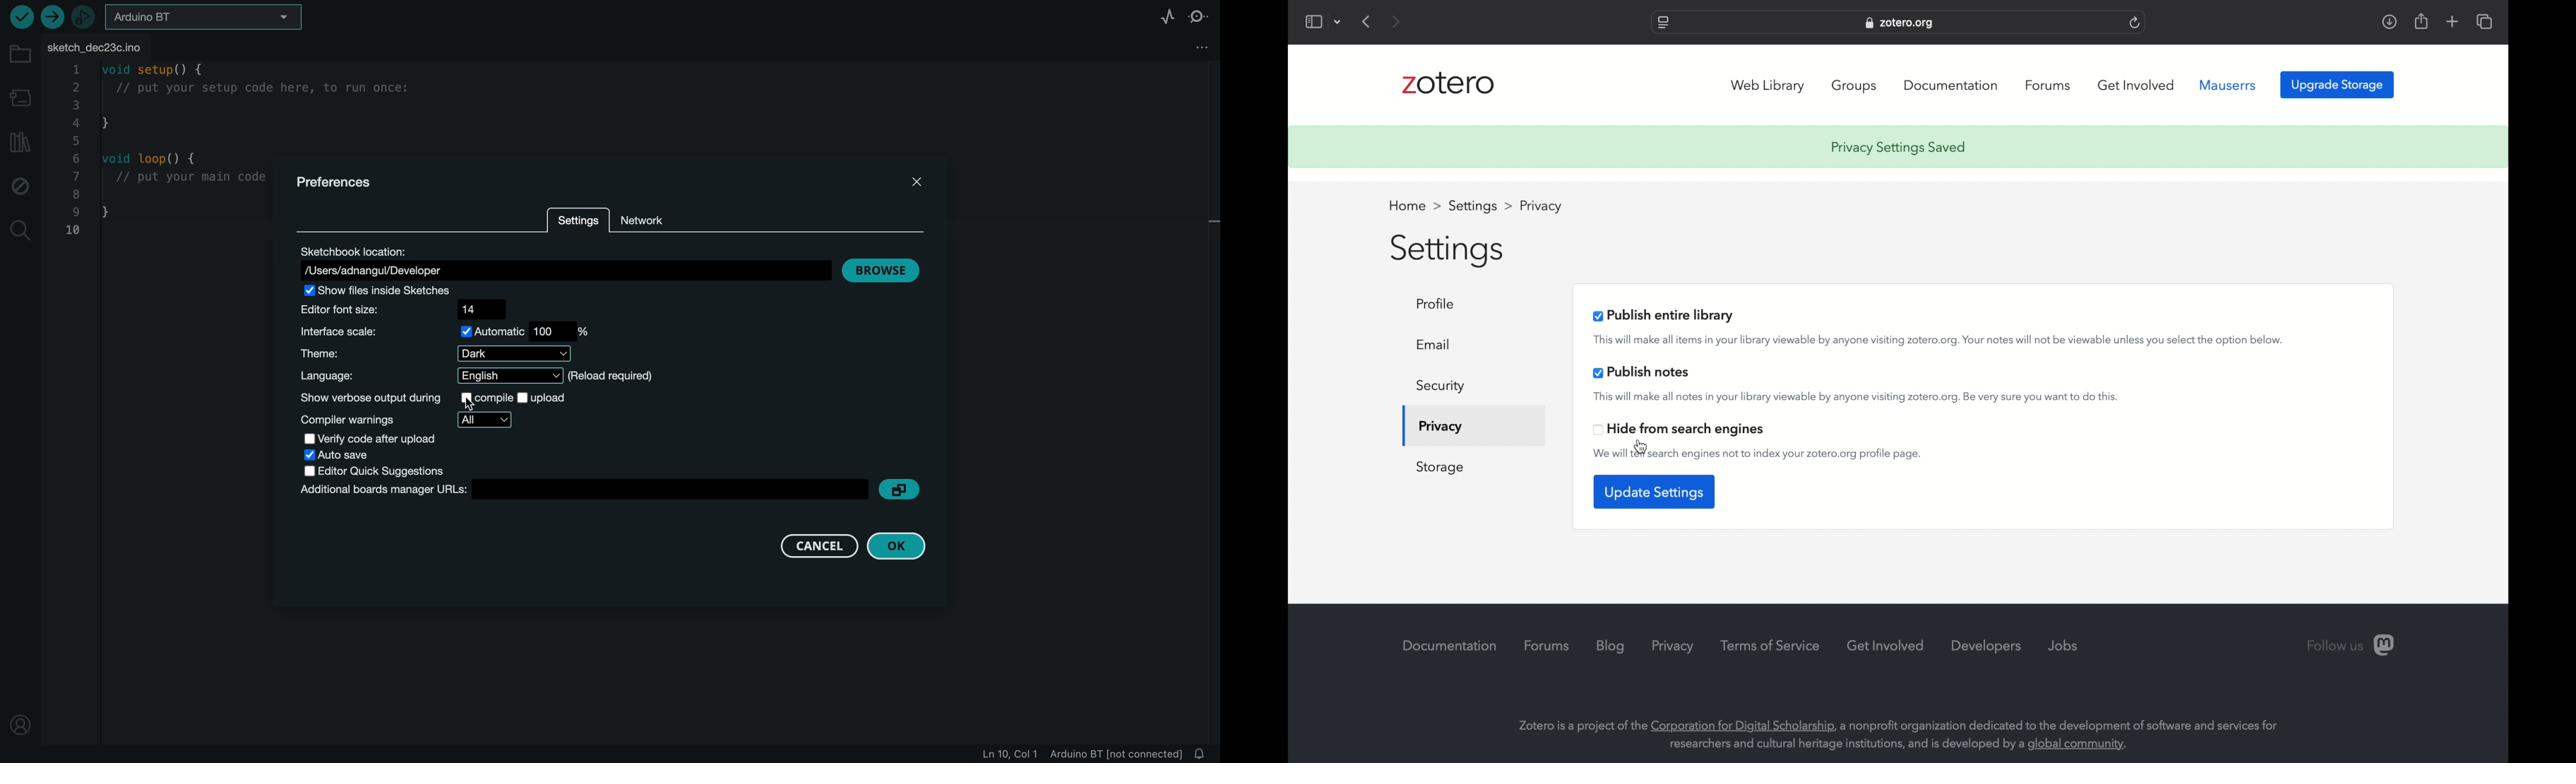  Describe the element at coordinates (1547, 203) in the screenshot. I see `profile` at that location.